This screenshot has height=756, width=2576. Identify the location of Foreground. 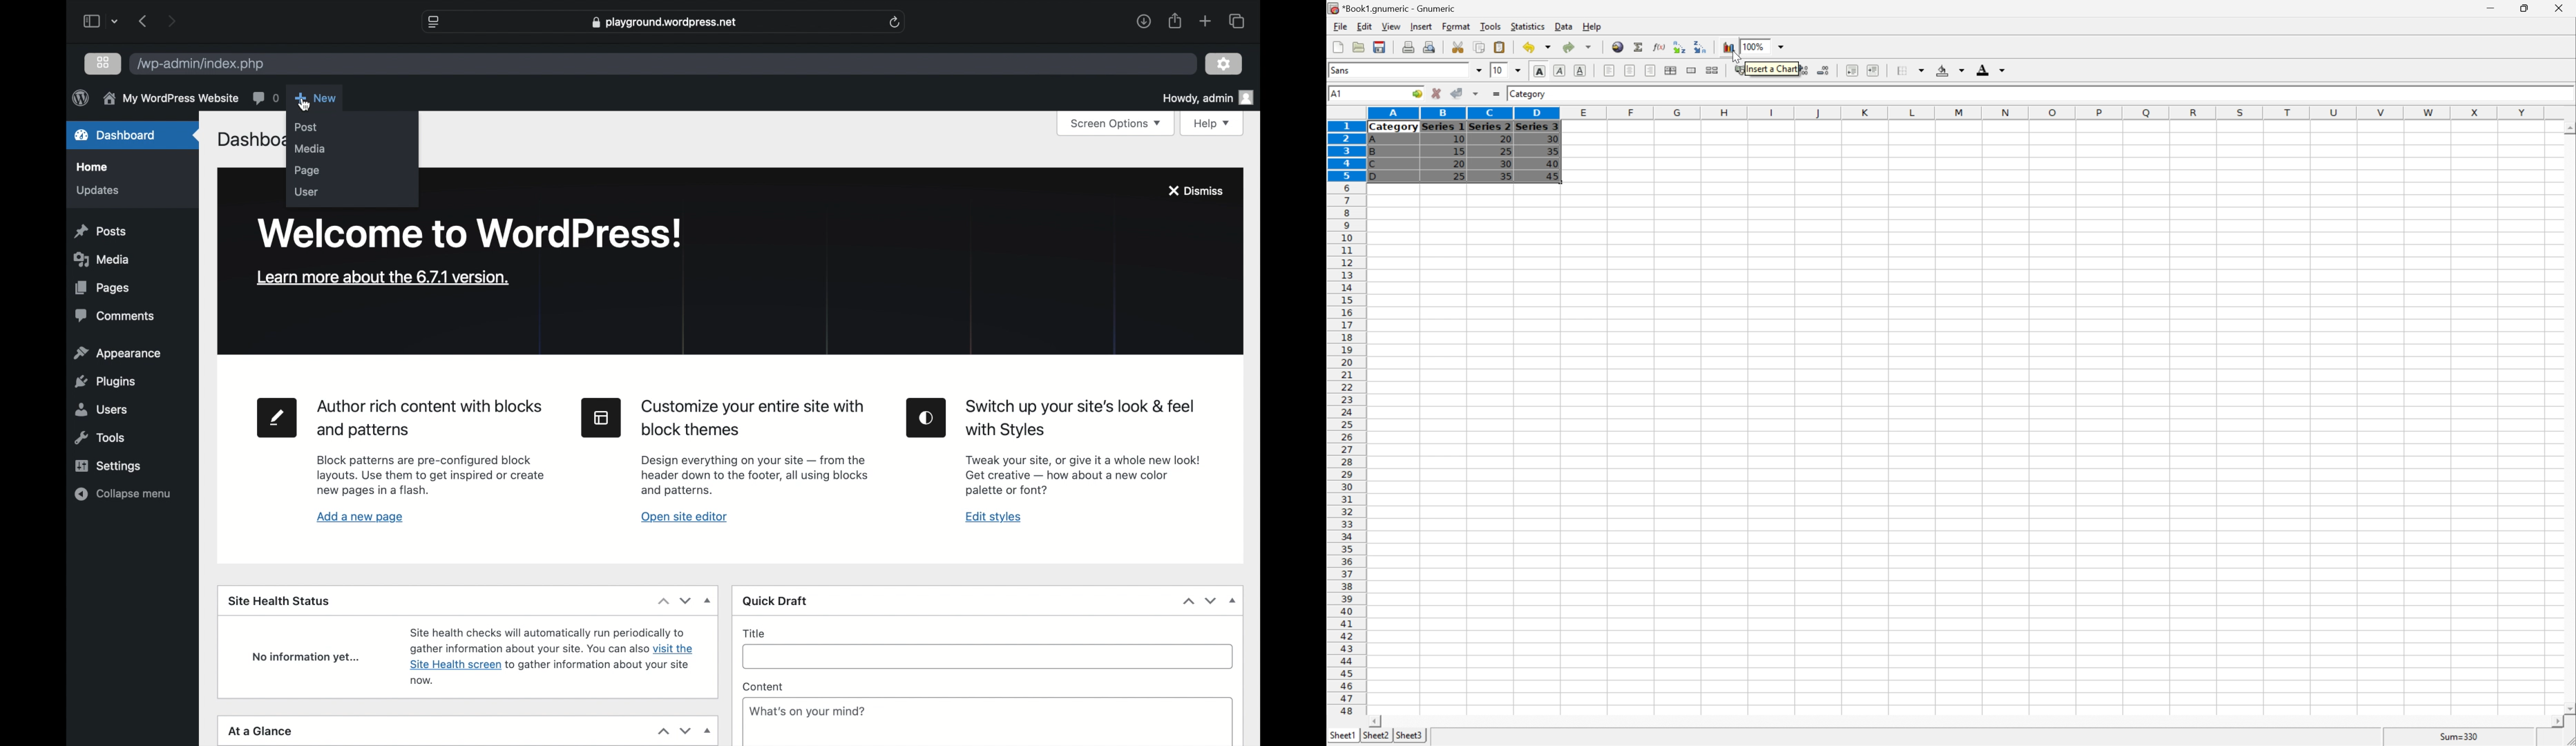
(1990, 68).